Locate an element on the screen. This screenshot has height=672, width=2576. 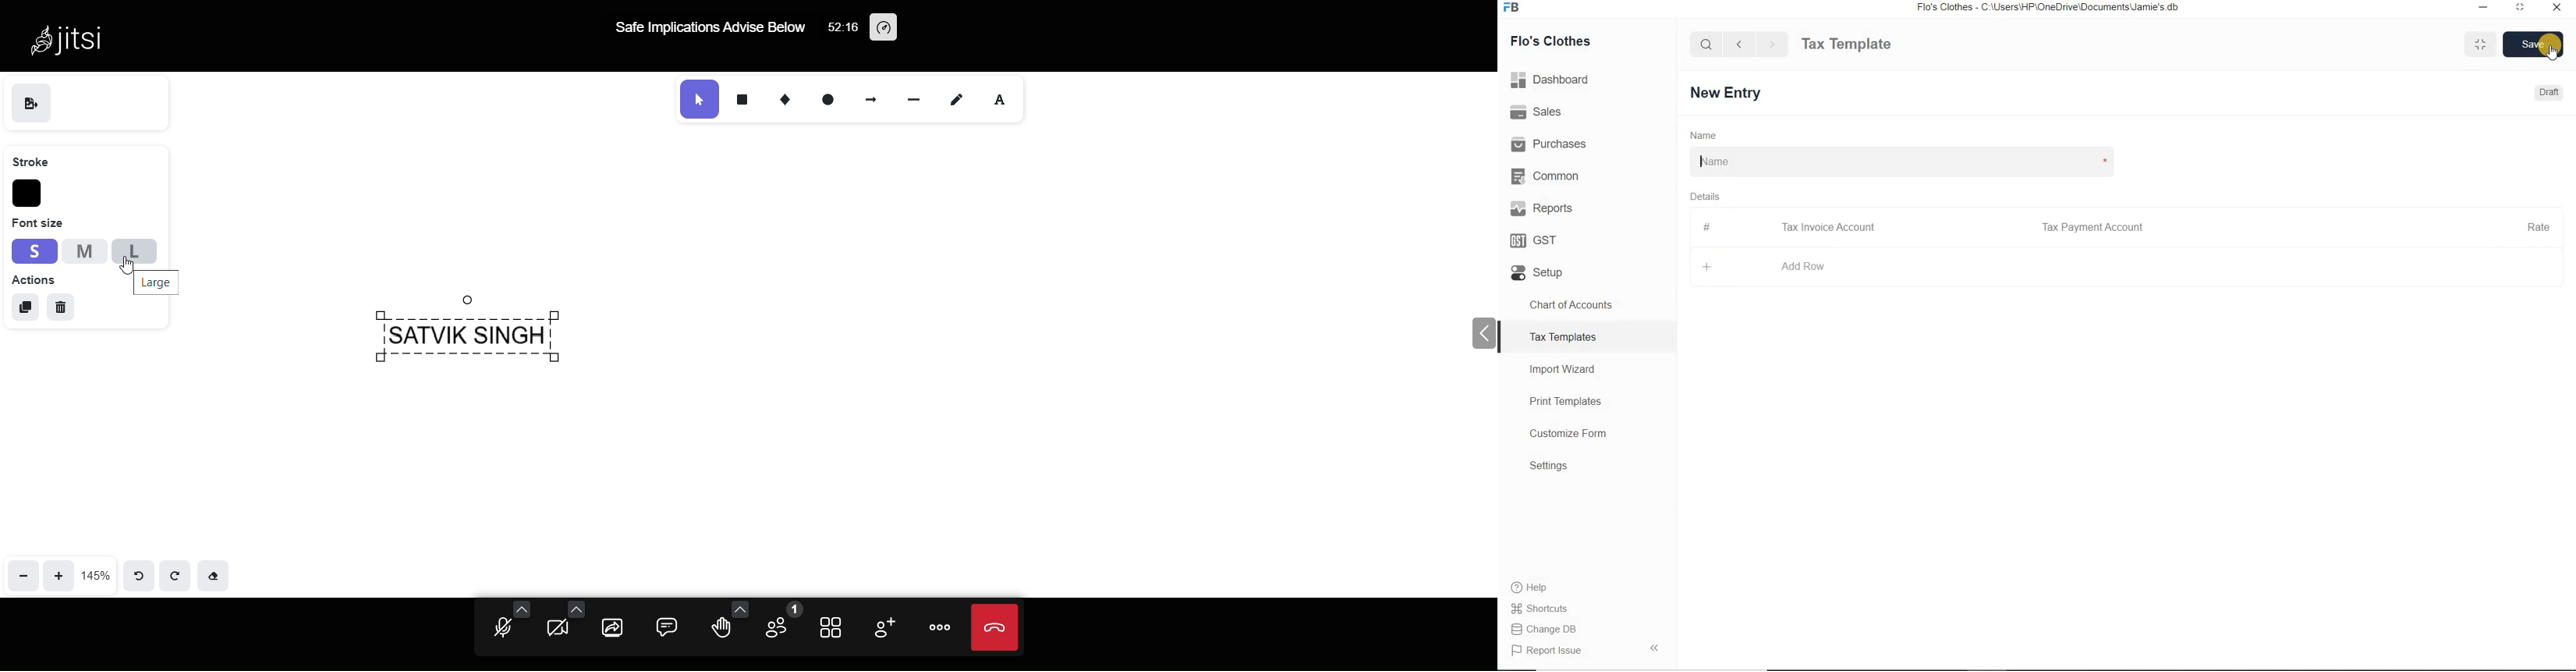
save as image is located at coordinates (32, 103).